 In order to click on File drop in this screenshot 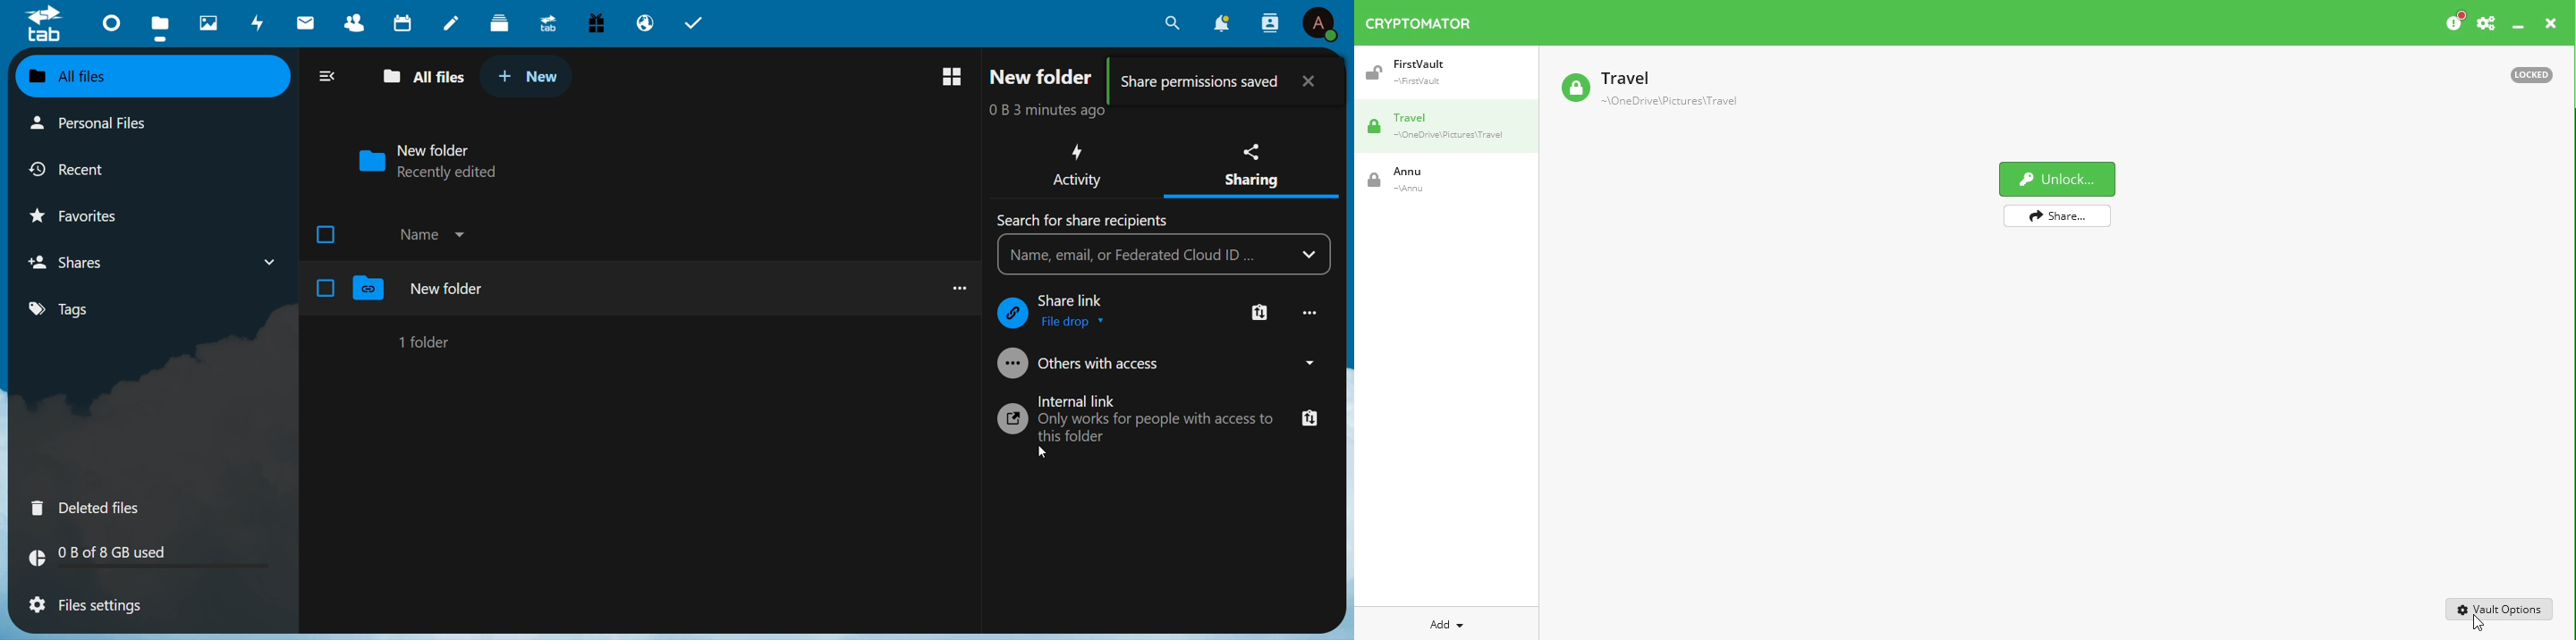, I will do `click(1076, 322)`.